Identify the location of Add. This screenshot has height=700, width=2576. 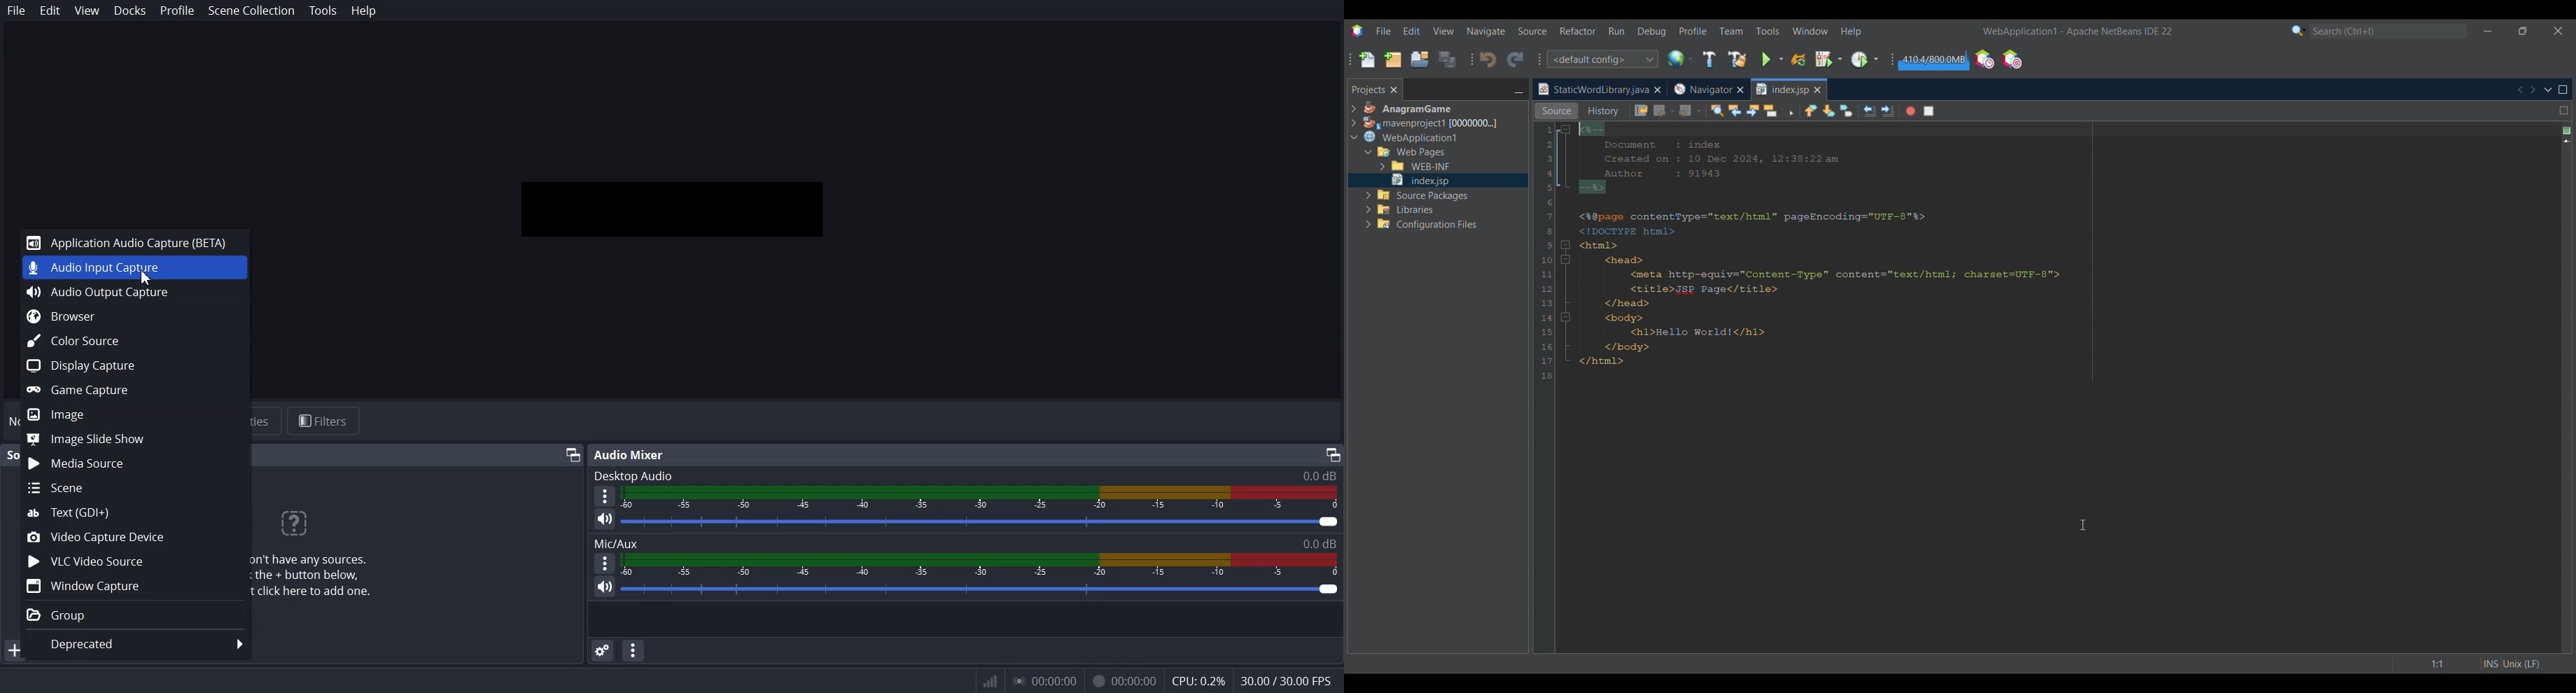
(10, 652).